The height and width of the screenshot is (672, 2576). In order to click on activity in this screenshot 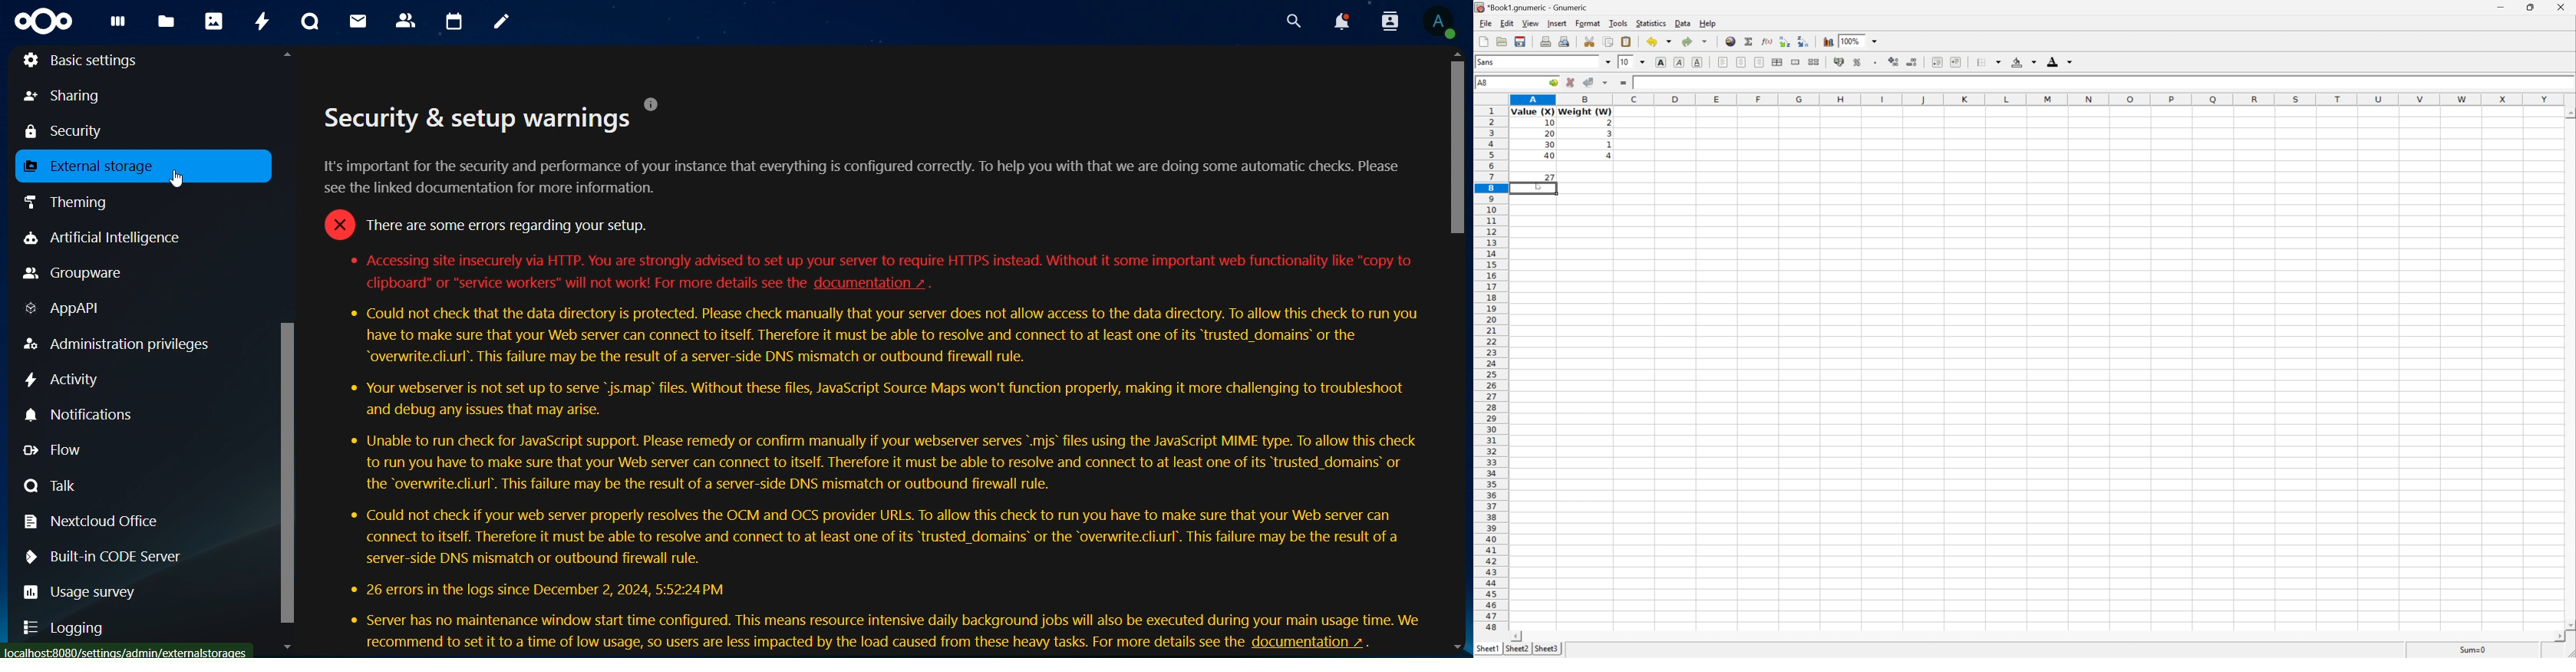, I will do `click(259, 22)`.